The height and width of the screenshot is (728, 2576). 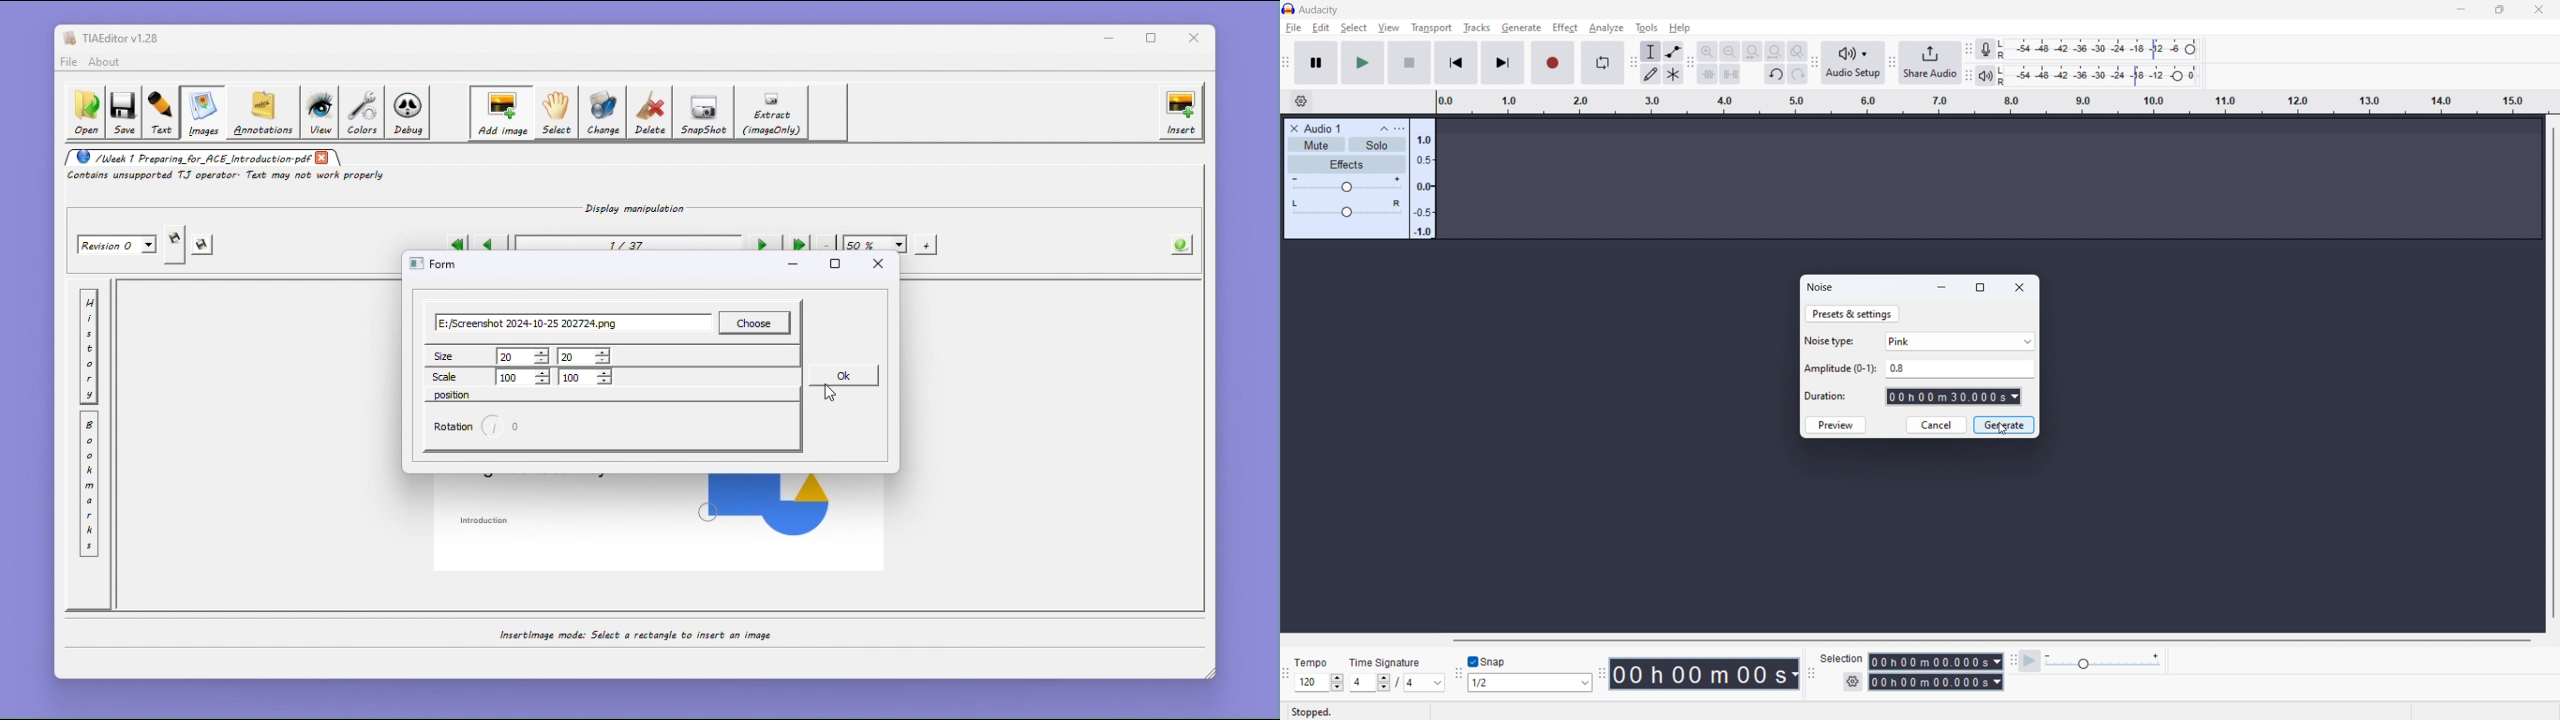 I want to click on audio setup, so click(x=1853, y=63).